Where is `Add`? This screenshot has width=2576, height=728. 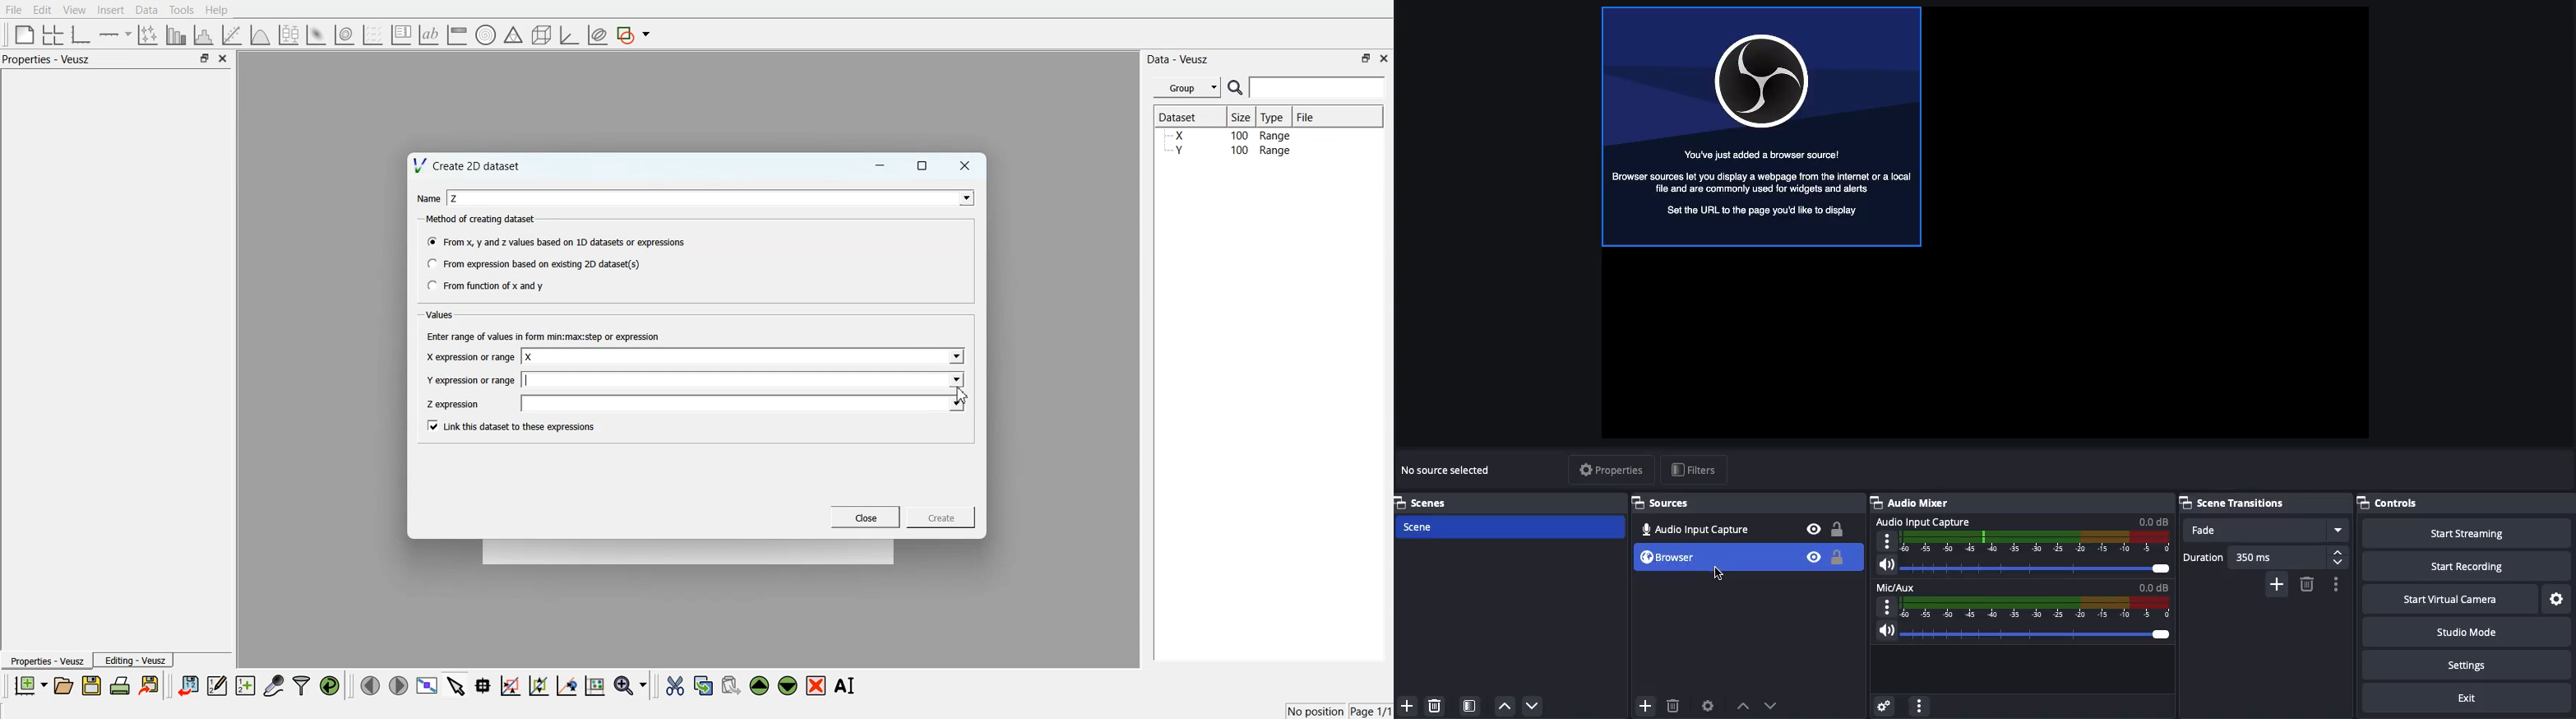 Add is located at coordinates (1406, 707).